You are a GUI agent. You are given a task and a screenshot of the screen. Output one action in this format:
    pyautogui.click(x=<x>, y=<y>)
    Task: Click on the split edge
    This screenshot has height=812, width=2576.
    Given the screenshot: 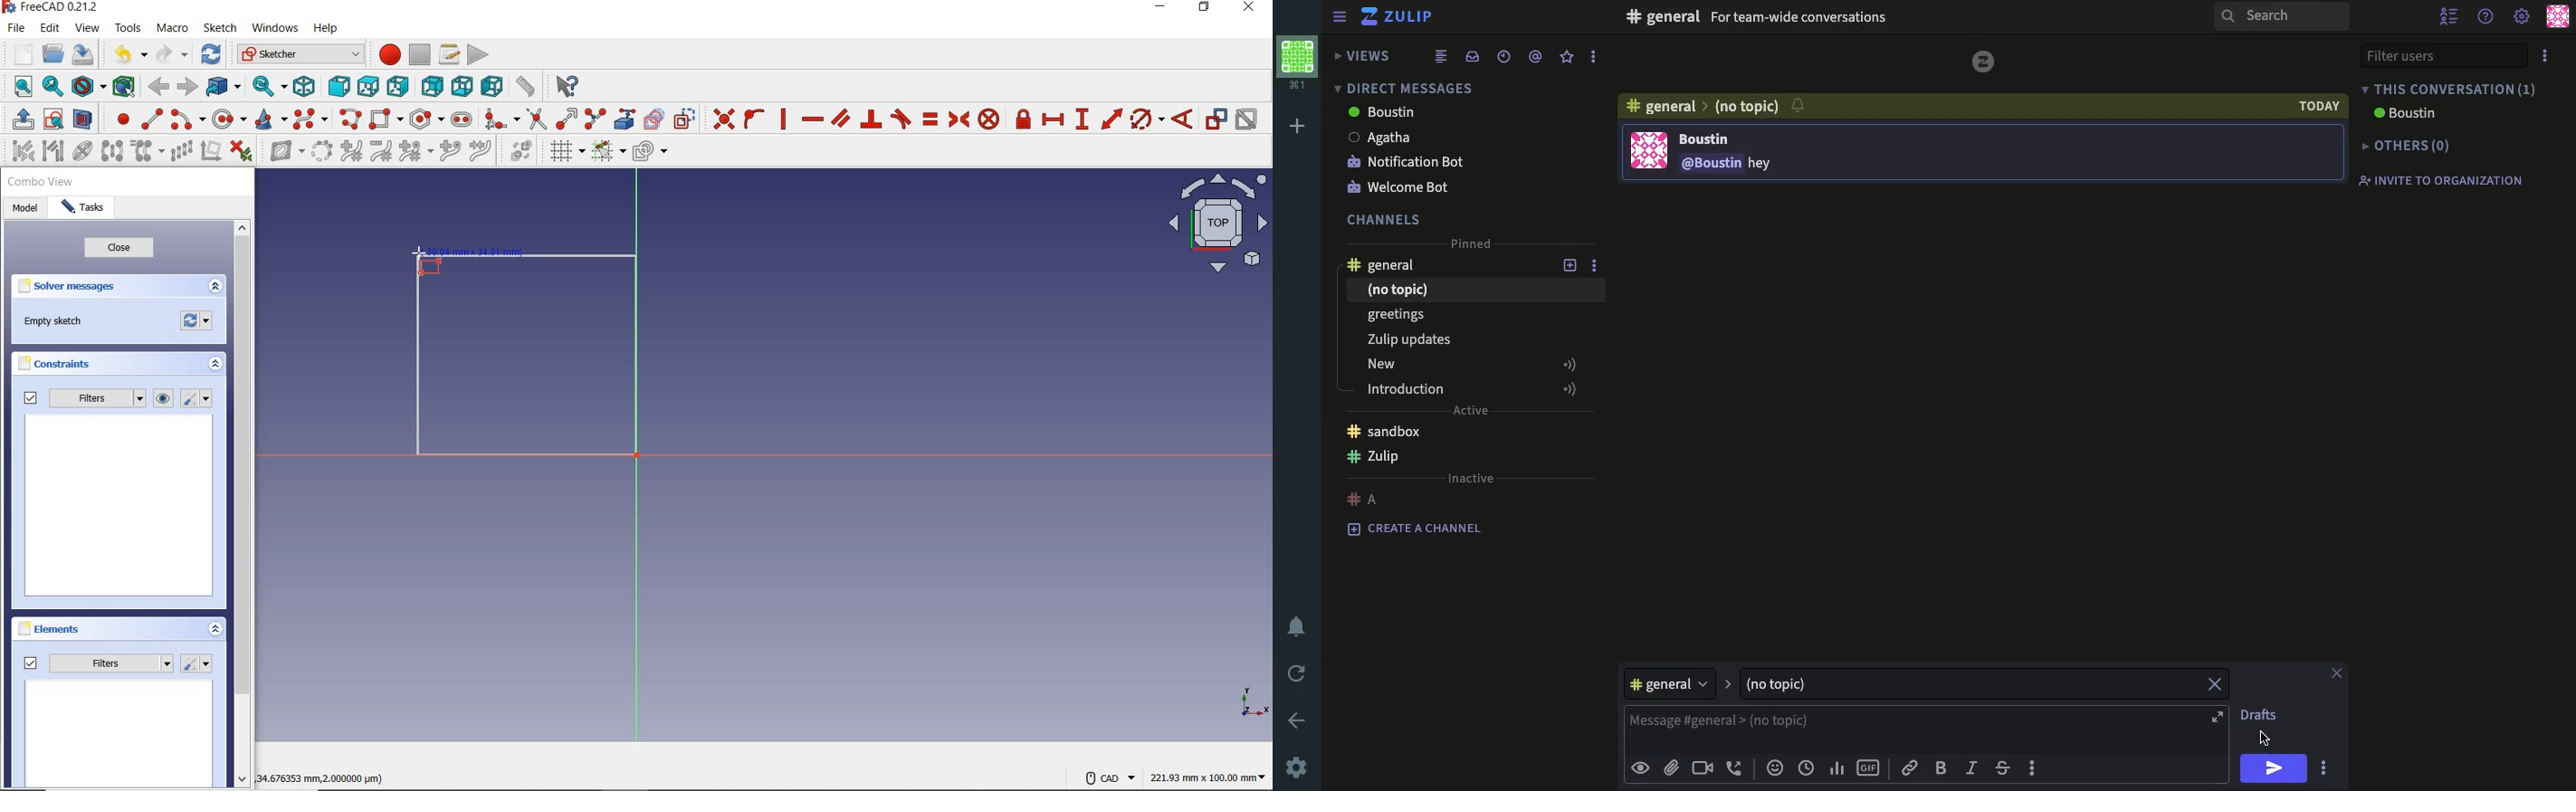 What is the action you would take?
    pyautogui.click(x=596, y=119)
    